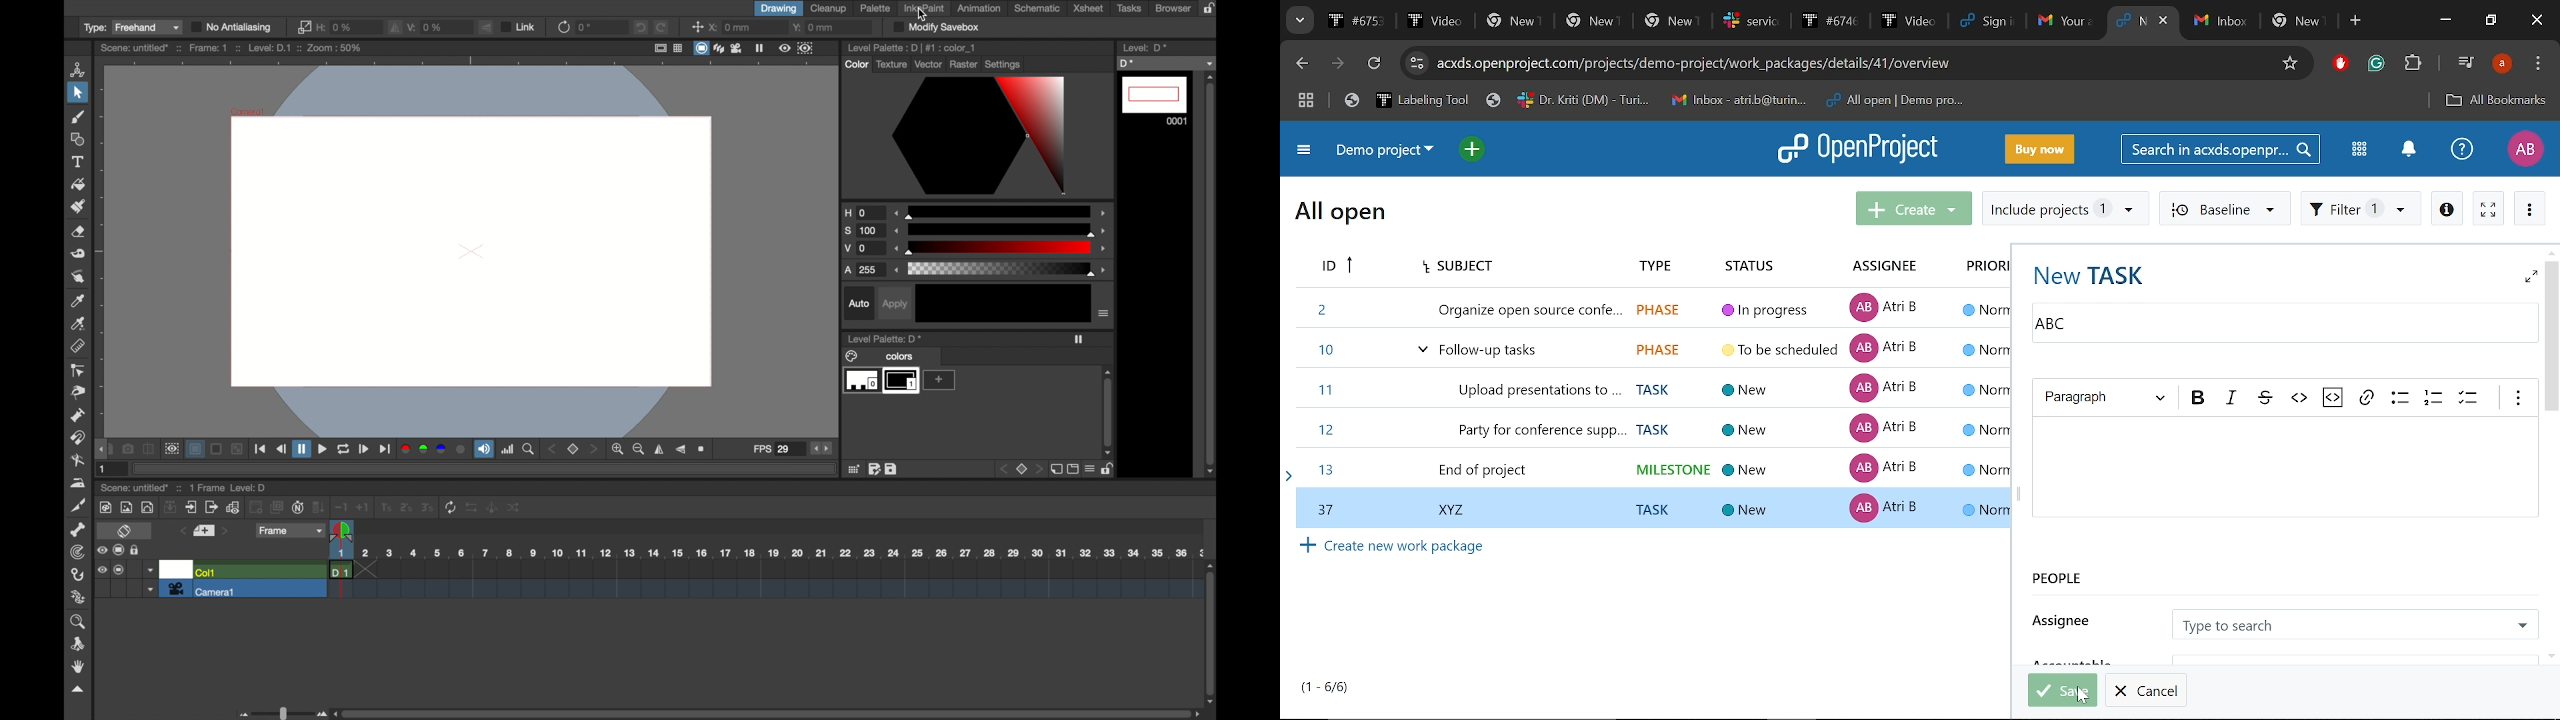 The width and height of the screenshot is (2576, 728). Describe the element at coordinates (1652, 507) in the screenshot. I see `Selected task` at that location.